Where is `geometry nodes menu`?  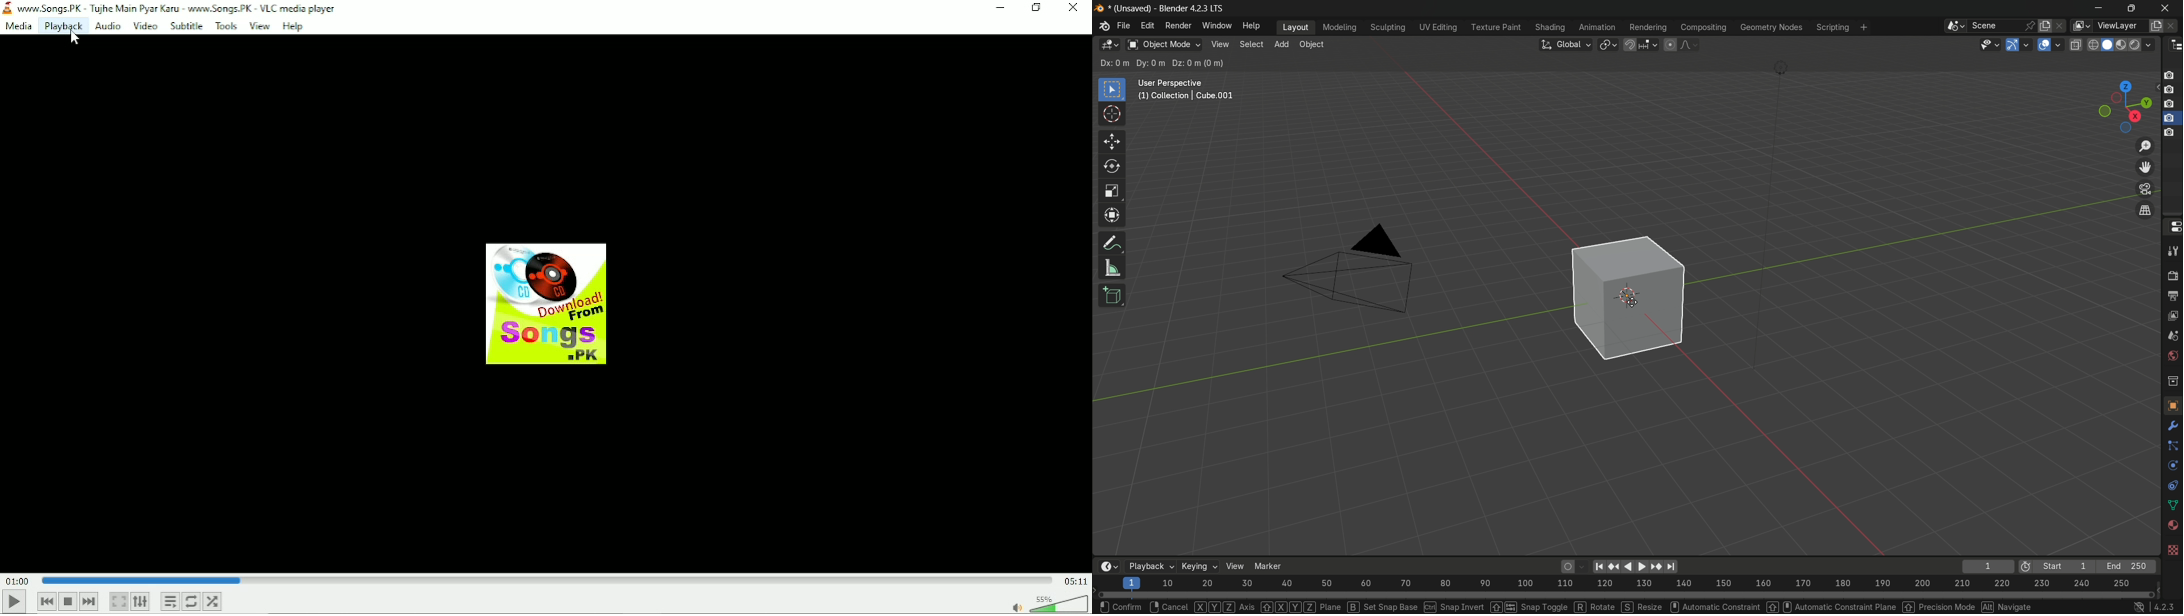
geometry nodes menu is located at coordinates (1773, 28).